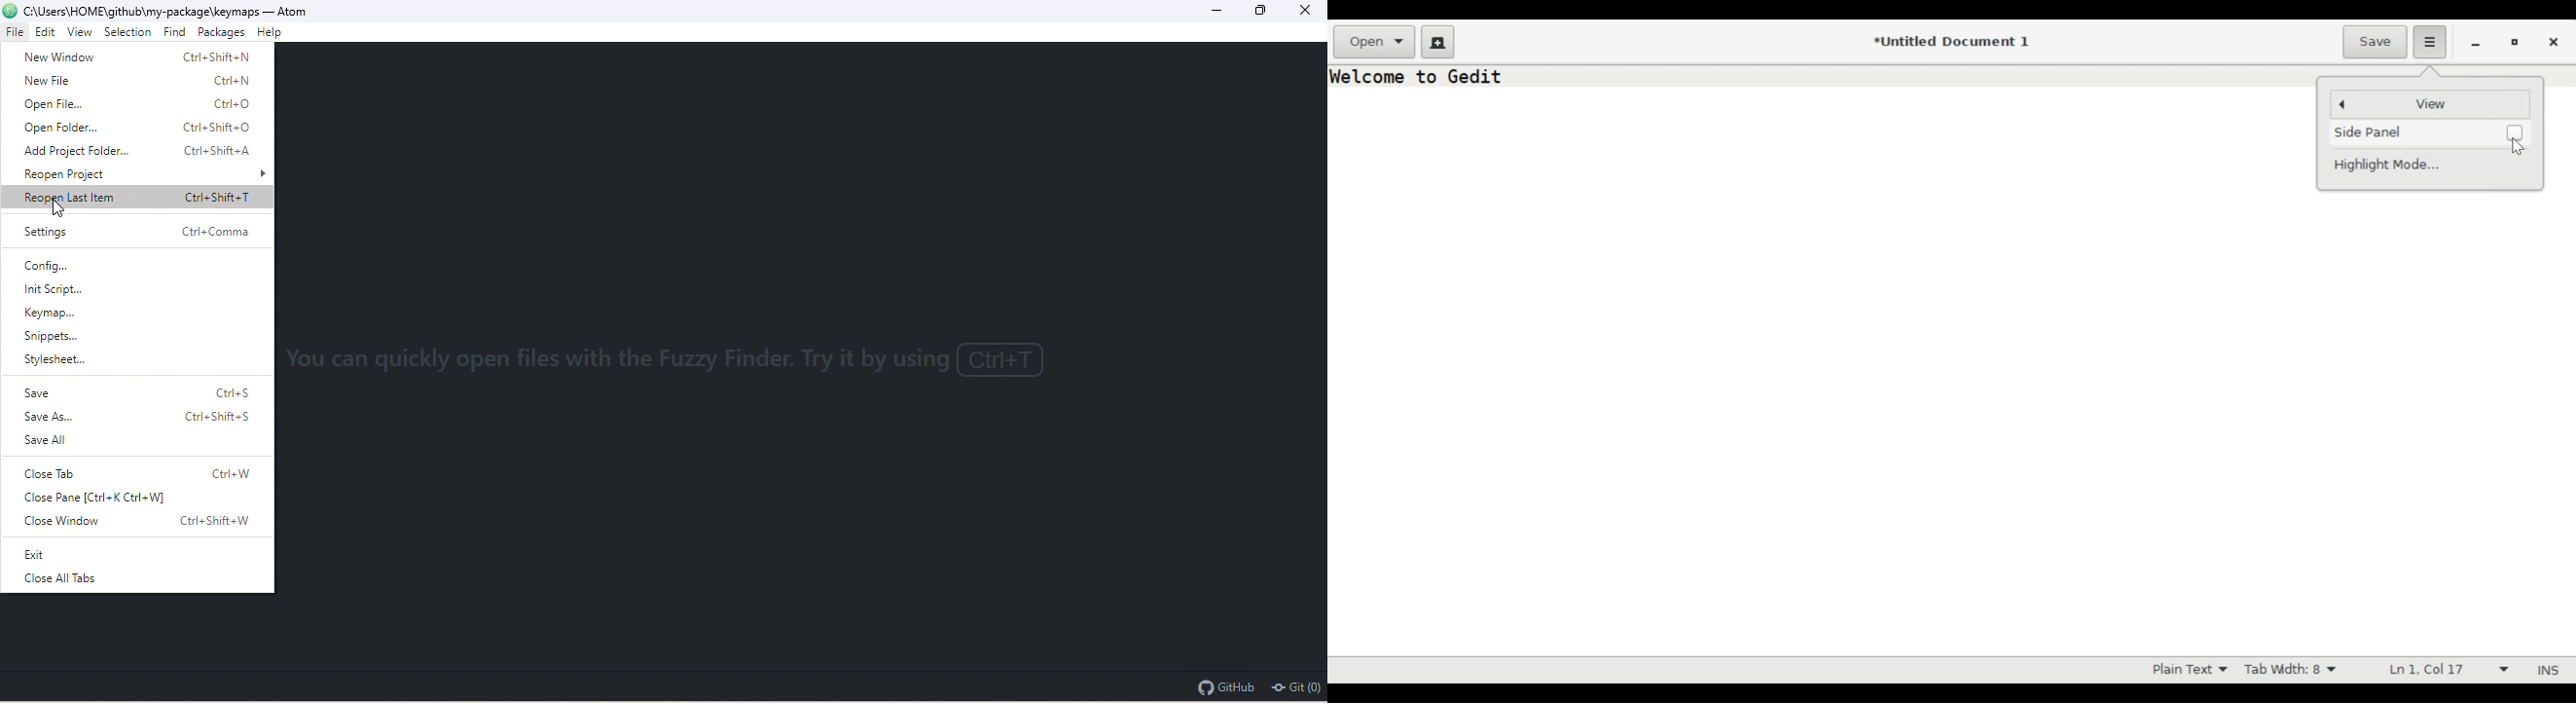 This screenshot has height=728, width=2576. What do you see at coordinates (129, 30) in the screenshot?
I see `selection` at bounding box center [129, 30].